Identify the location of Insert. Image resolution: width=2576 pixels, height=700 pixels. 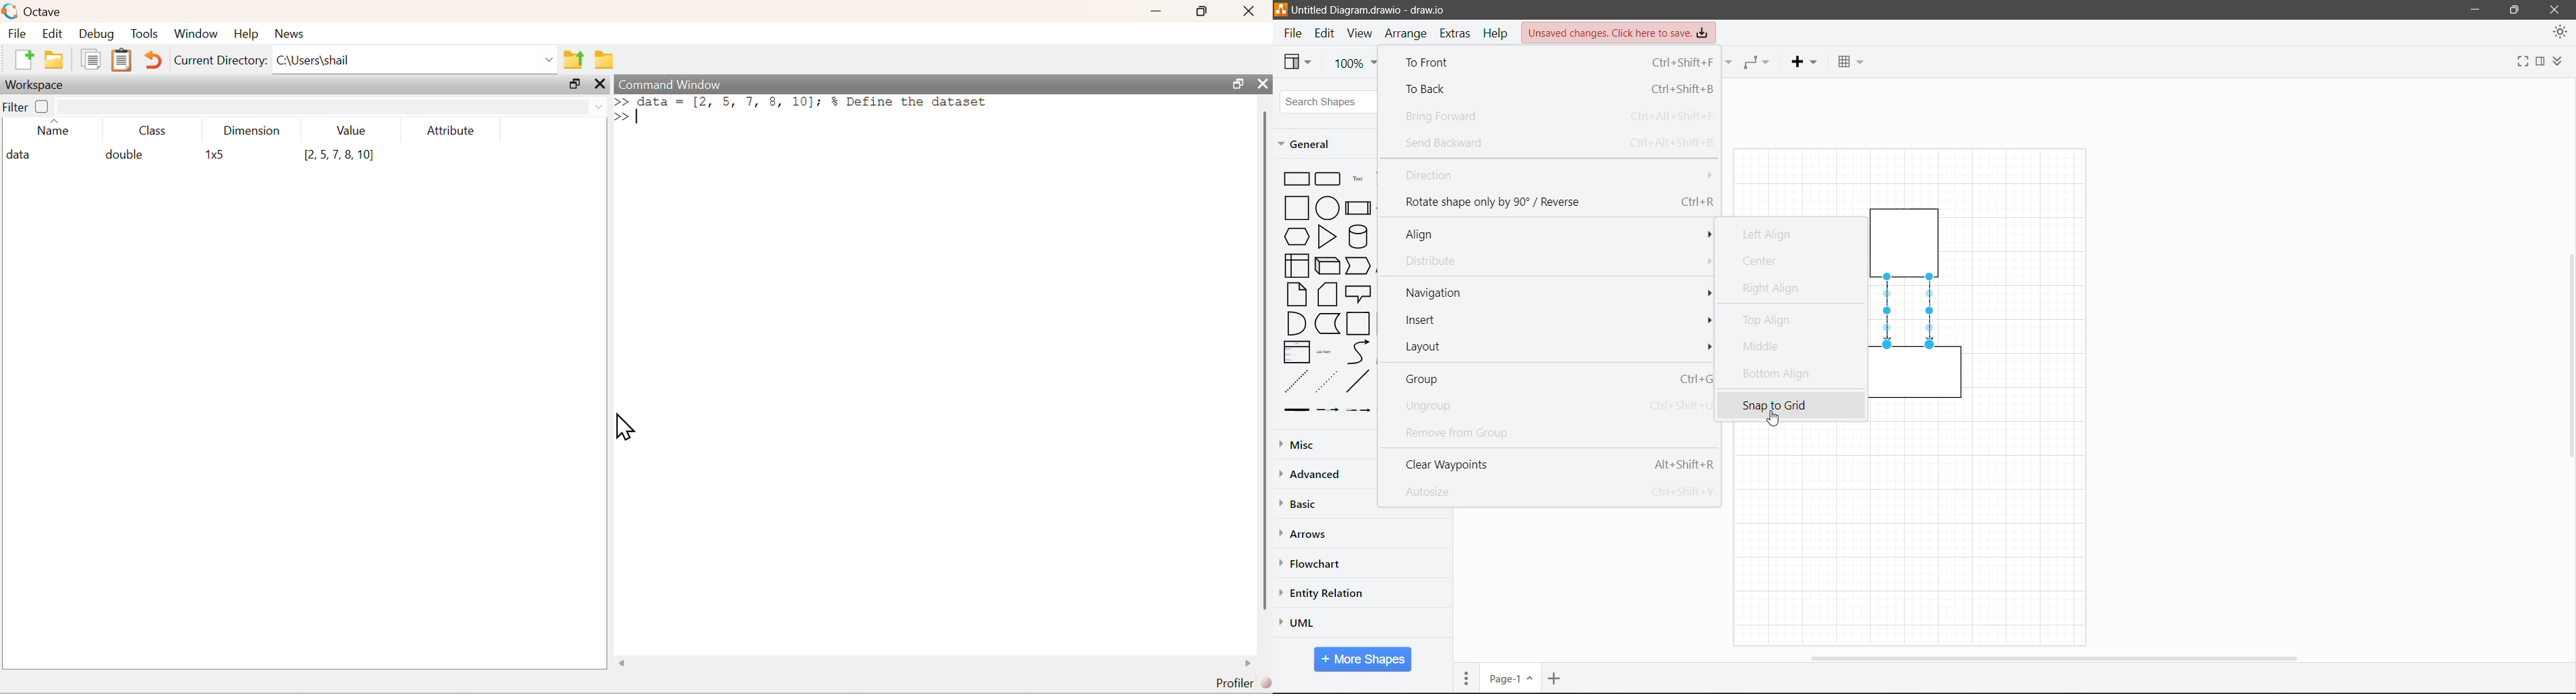
(1556, 321).